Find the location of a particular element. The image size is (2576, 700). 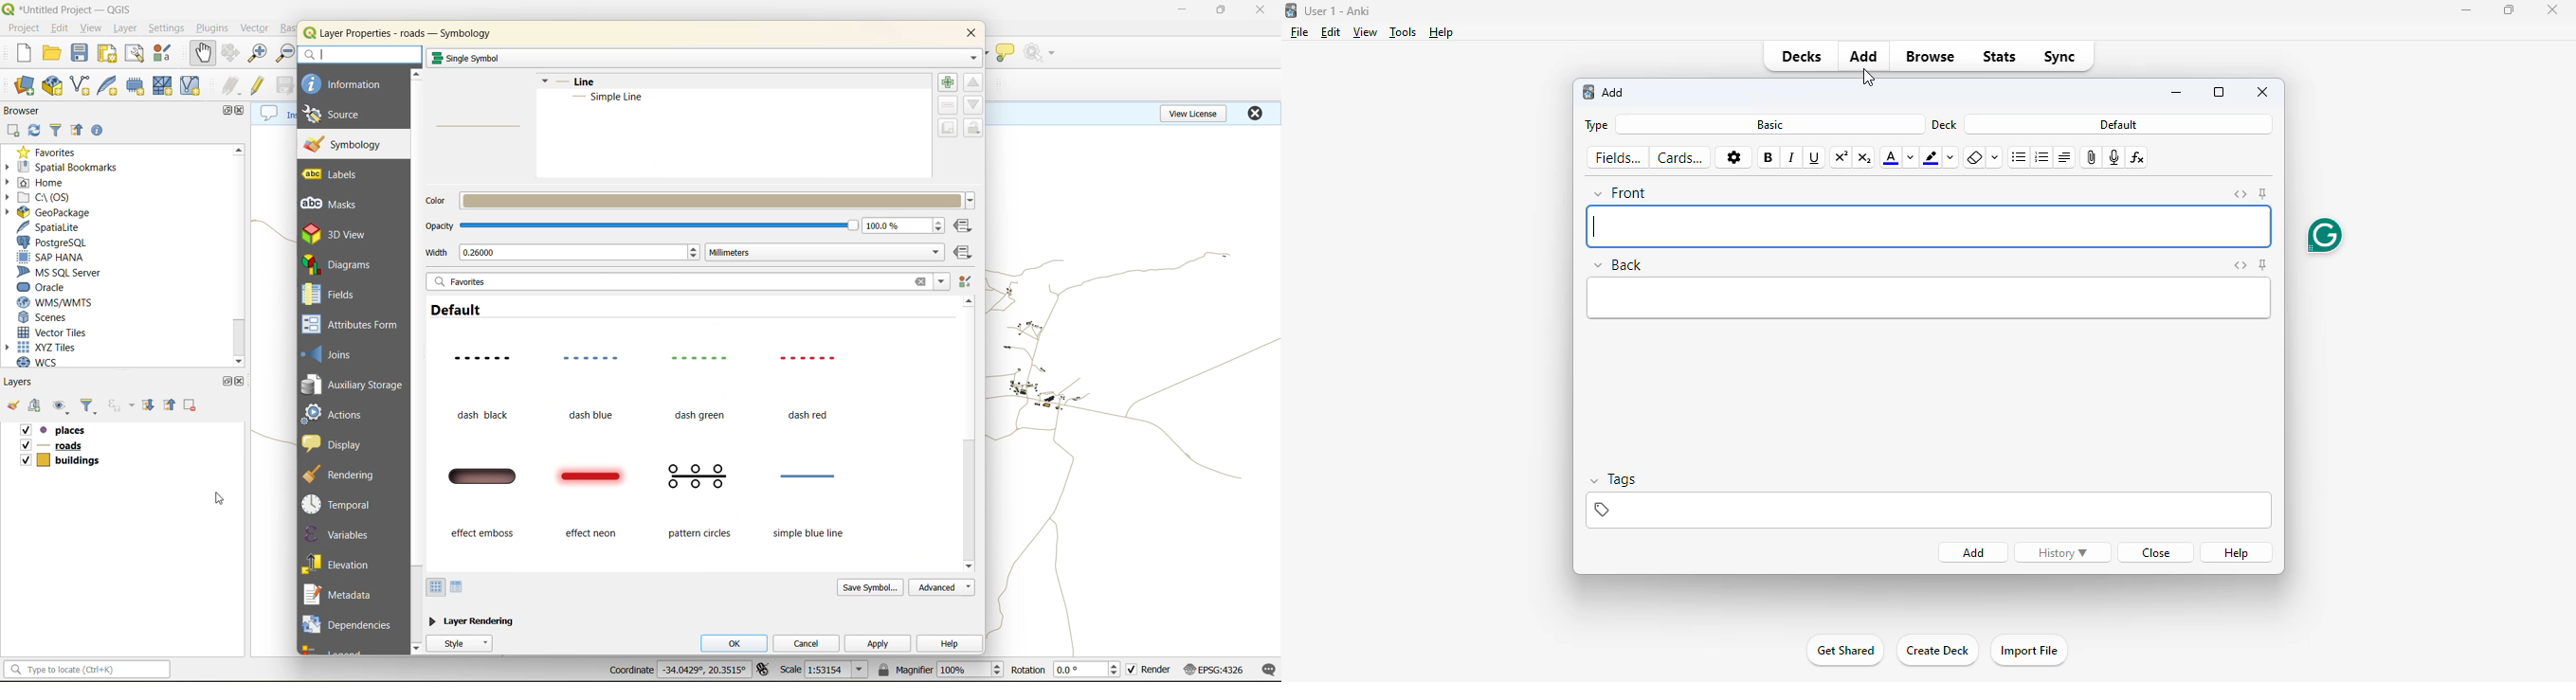

remove is located at coordinates (191, 407).